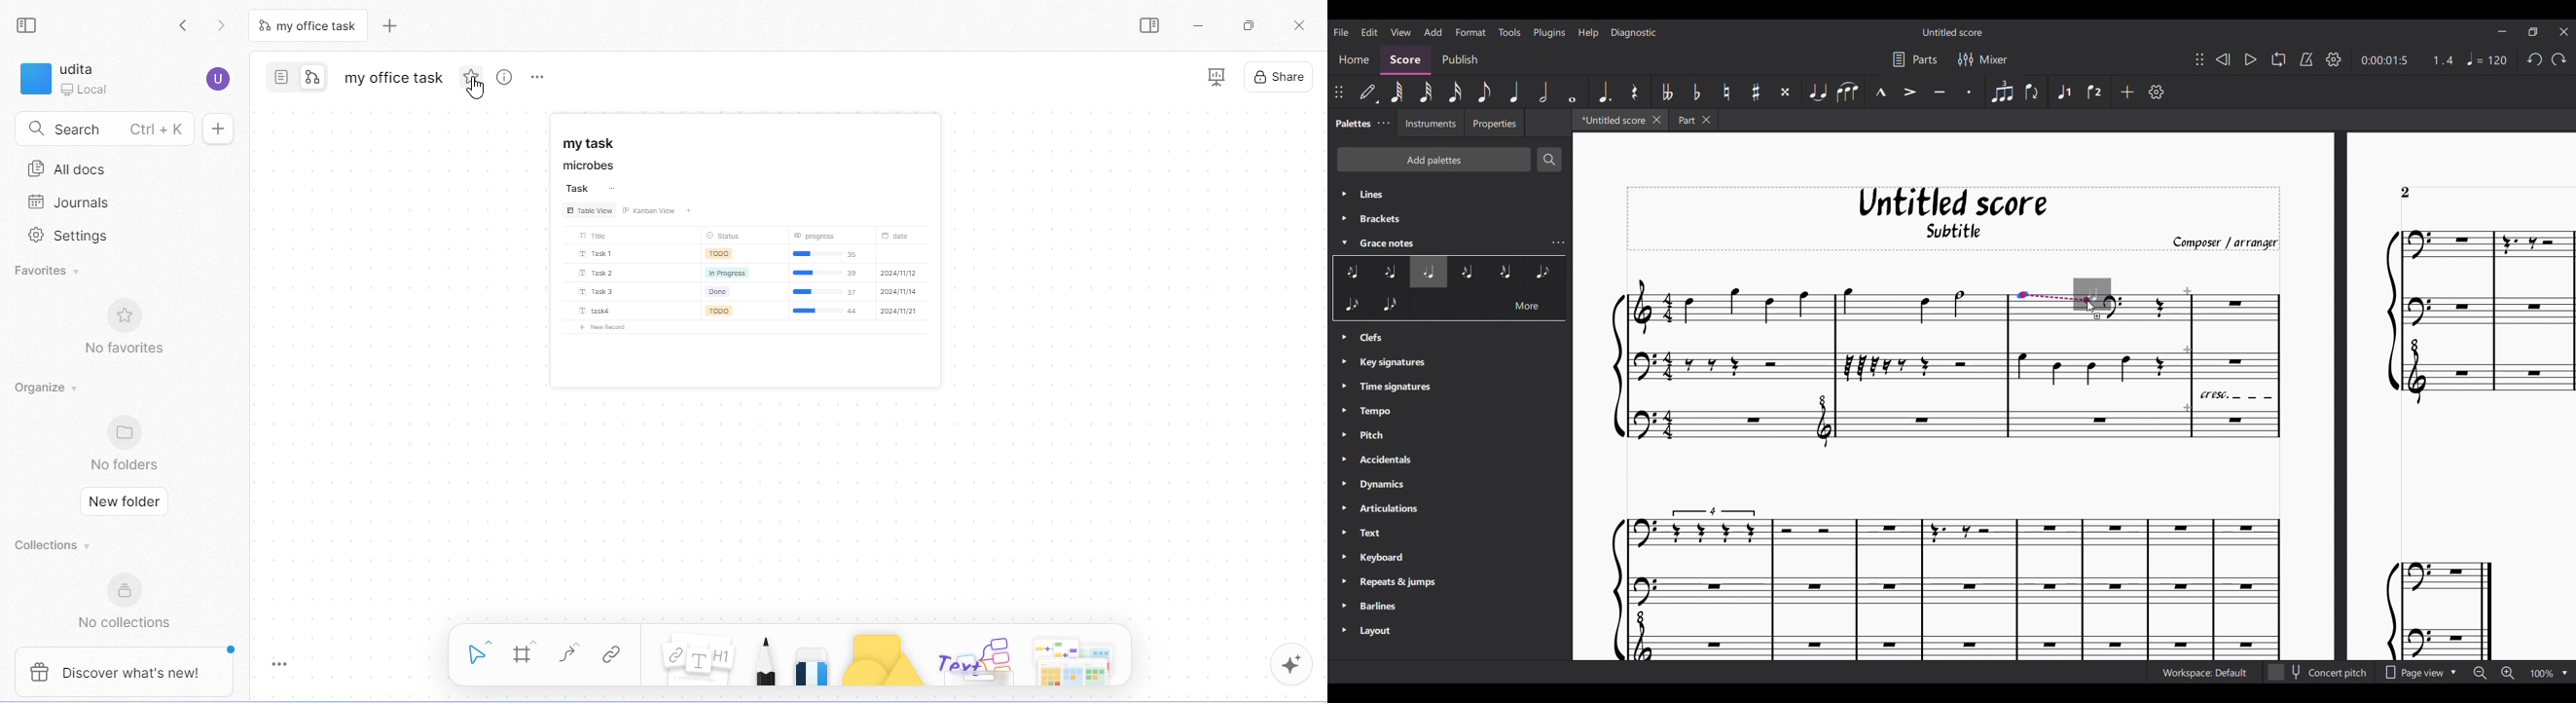  Describe the element at coordinates (1341, 32) in the screenshot. I see `File menu` at that location.